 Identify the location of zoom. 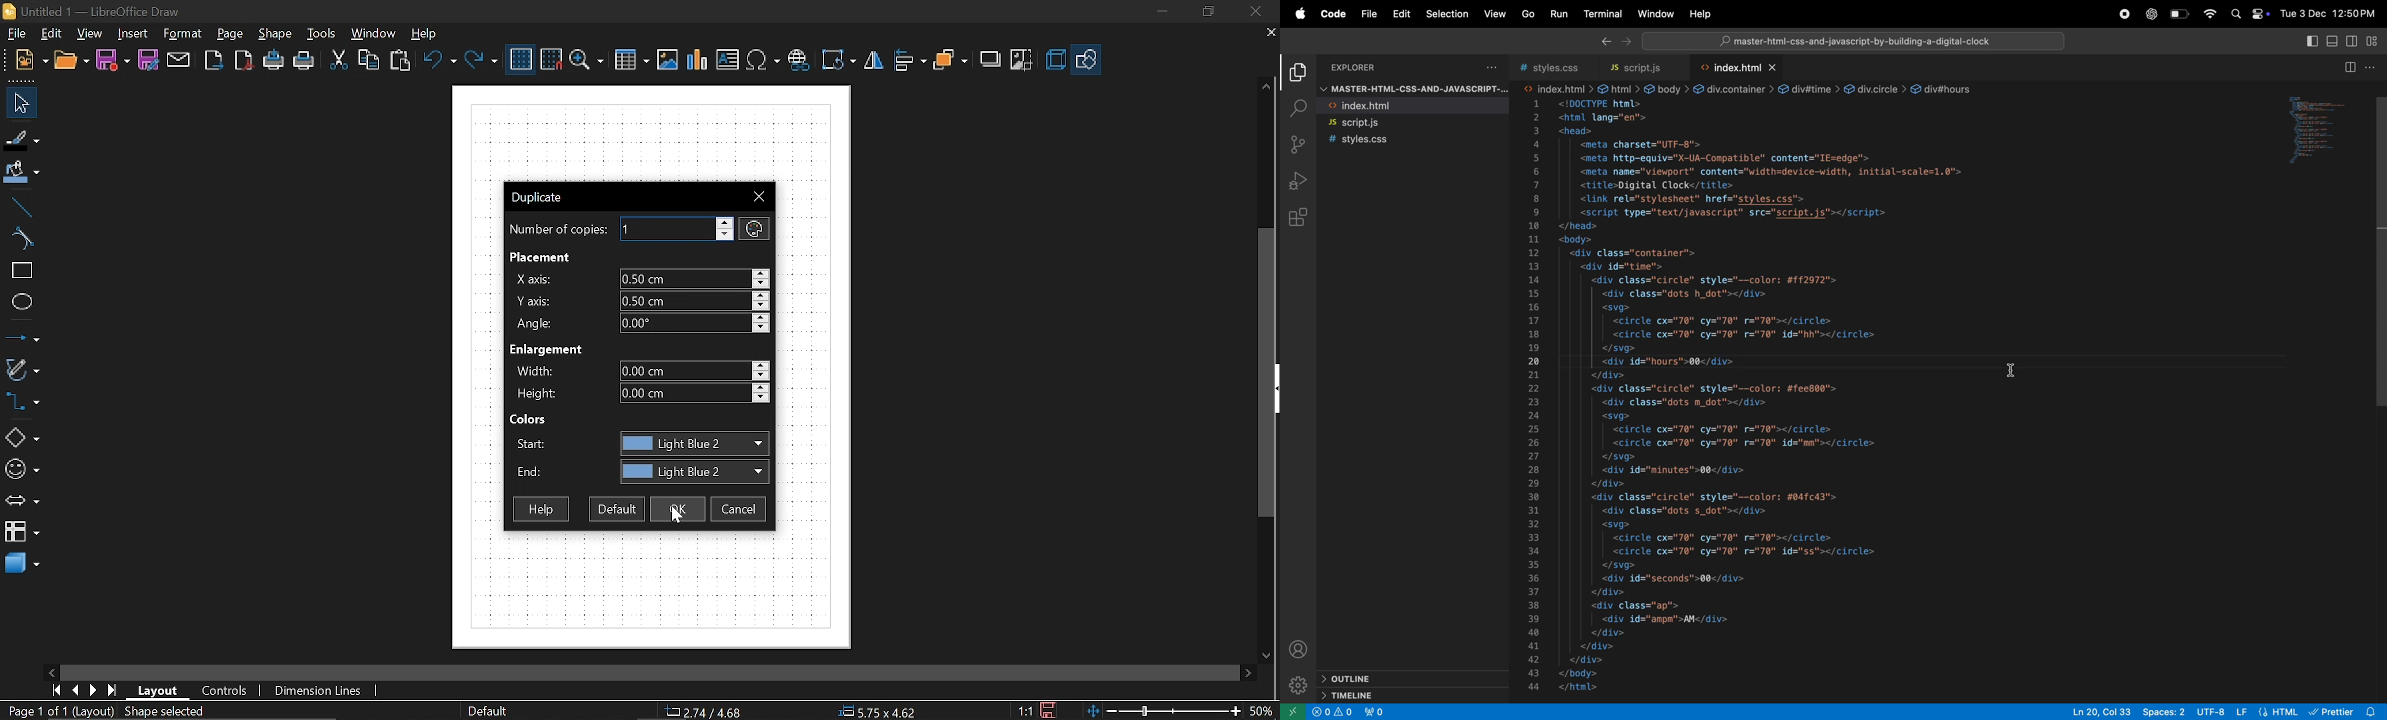
(587, 61).